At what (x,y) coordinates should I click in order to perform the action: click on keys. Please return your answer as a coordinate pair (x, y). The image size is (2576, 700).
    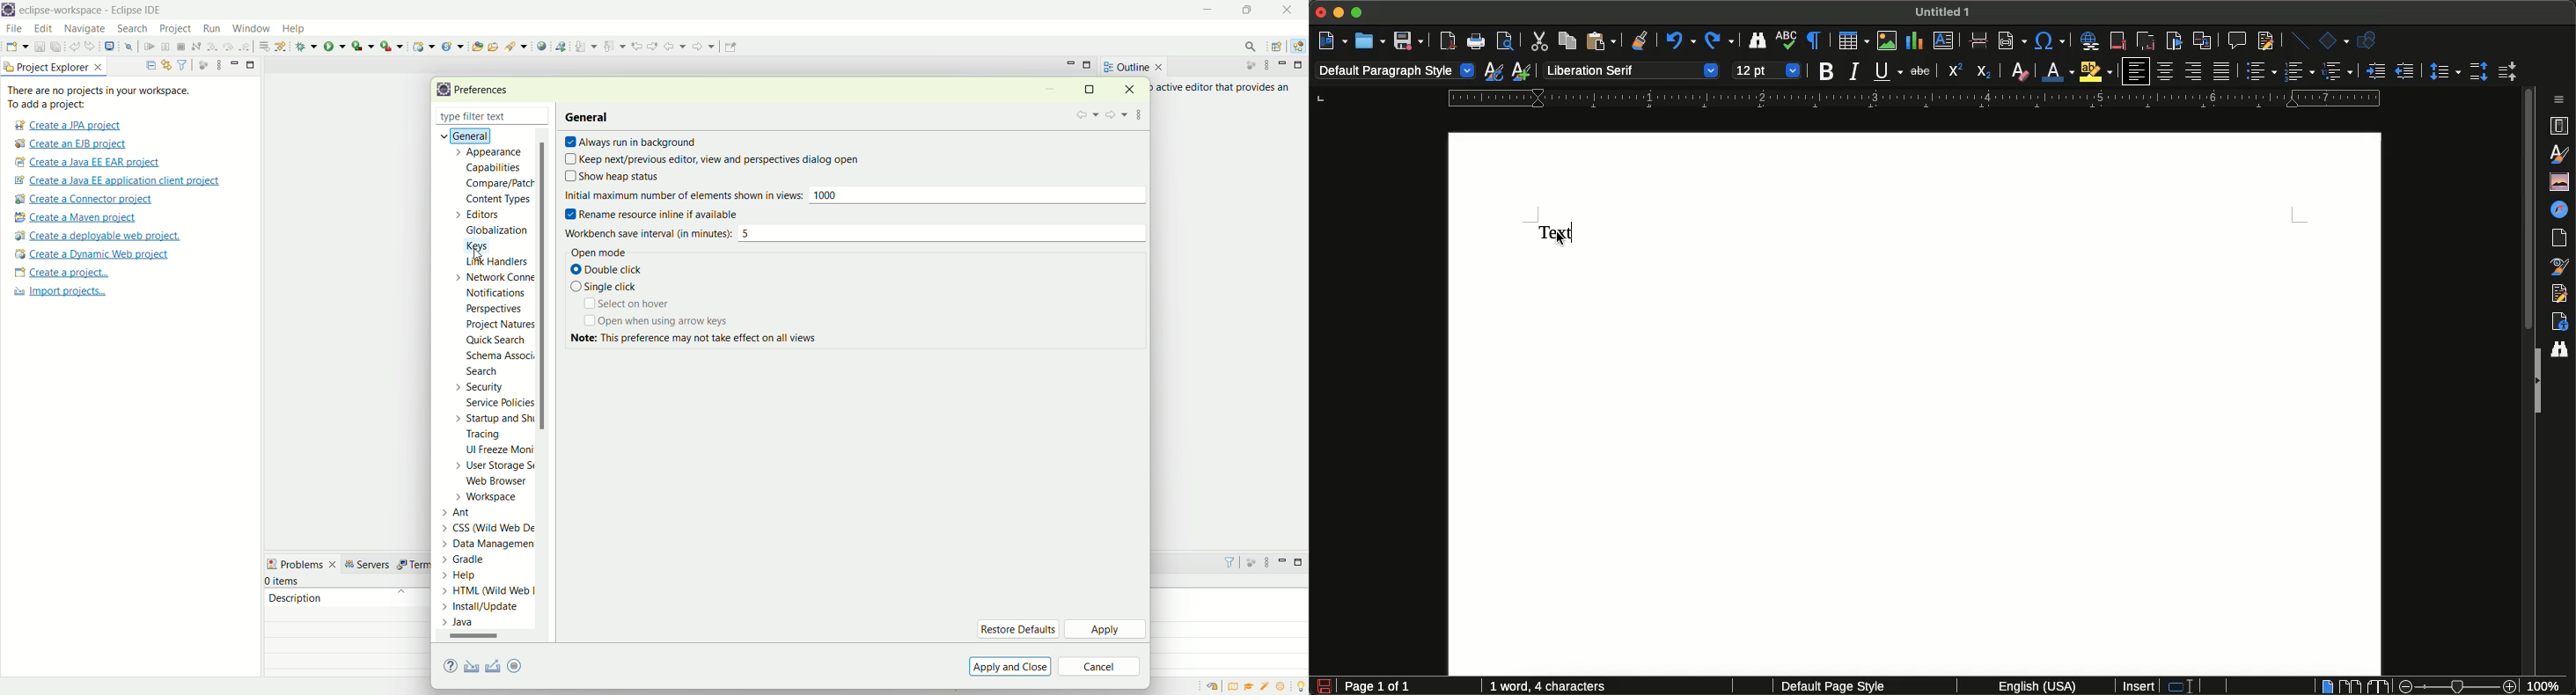
    Looking at the image, I should click on (485, 244).